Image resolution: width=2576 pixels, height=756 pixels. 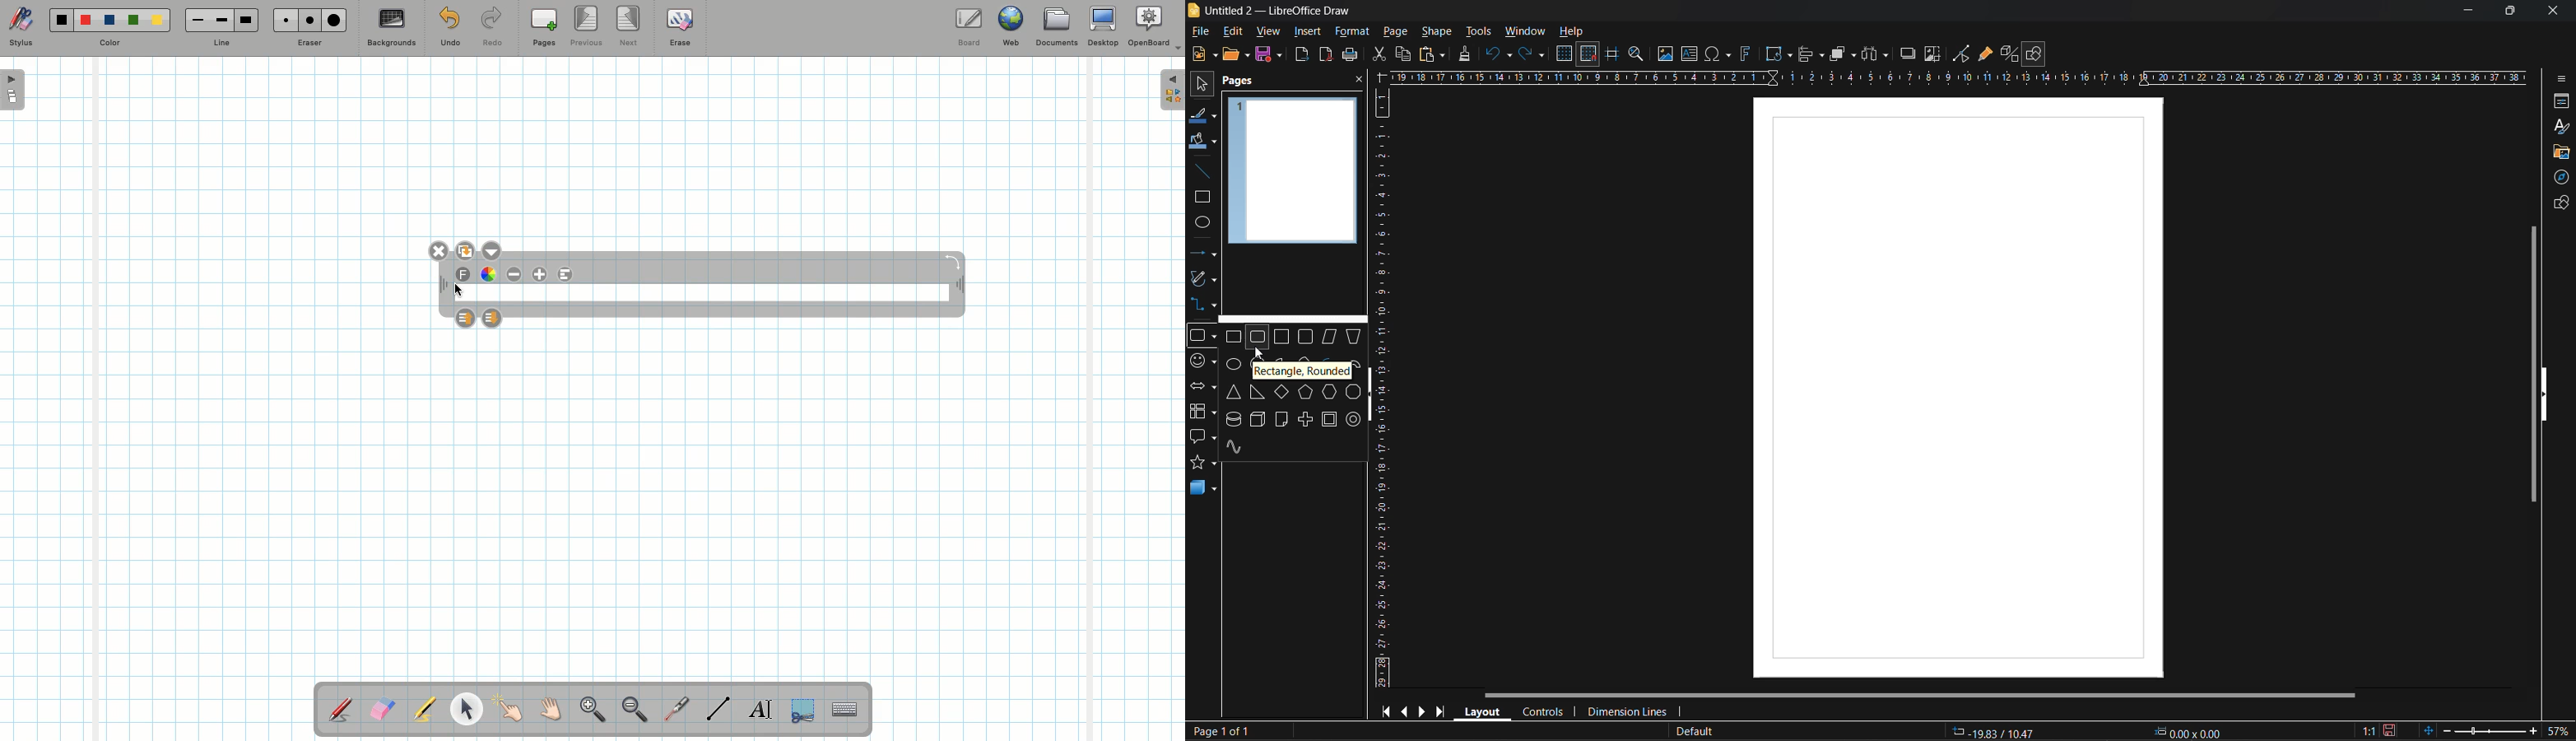 I want to click on snap to grid, so click(x=1589, y=54).